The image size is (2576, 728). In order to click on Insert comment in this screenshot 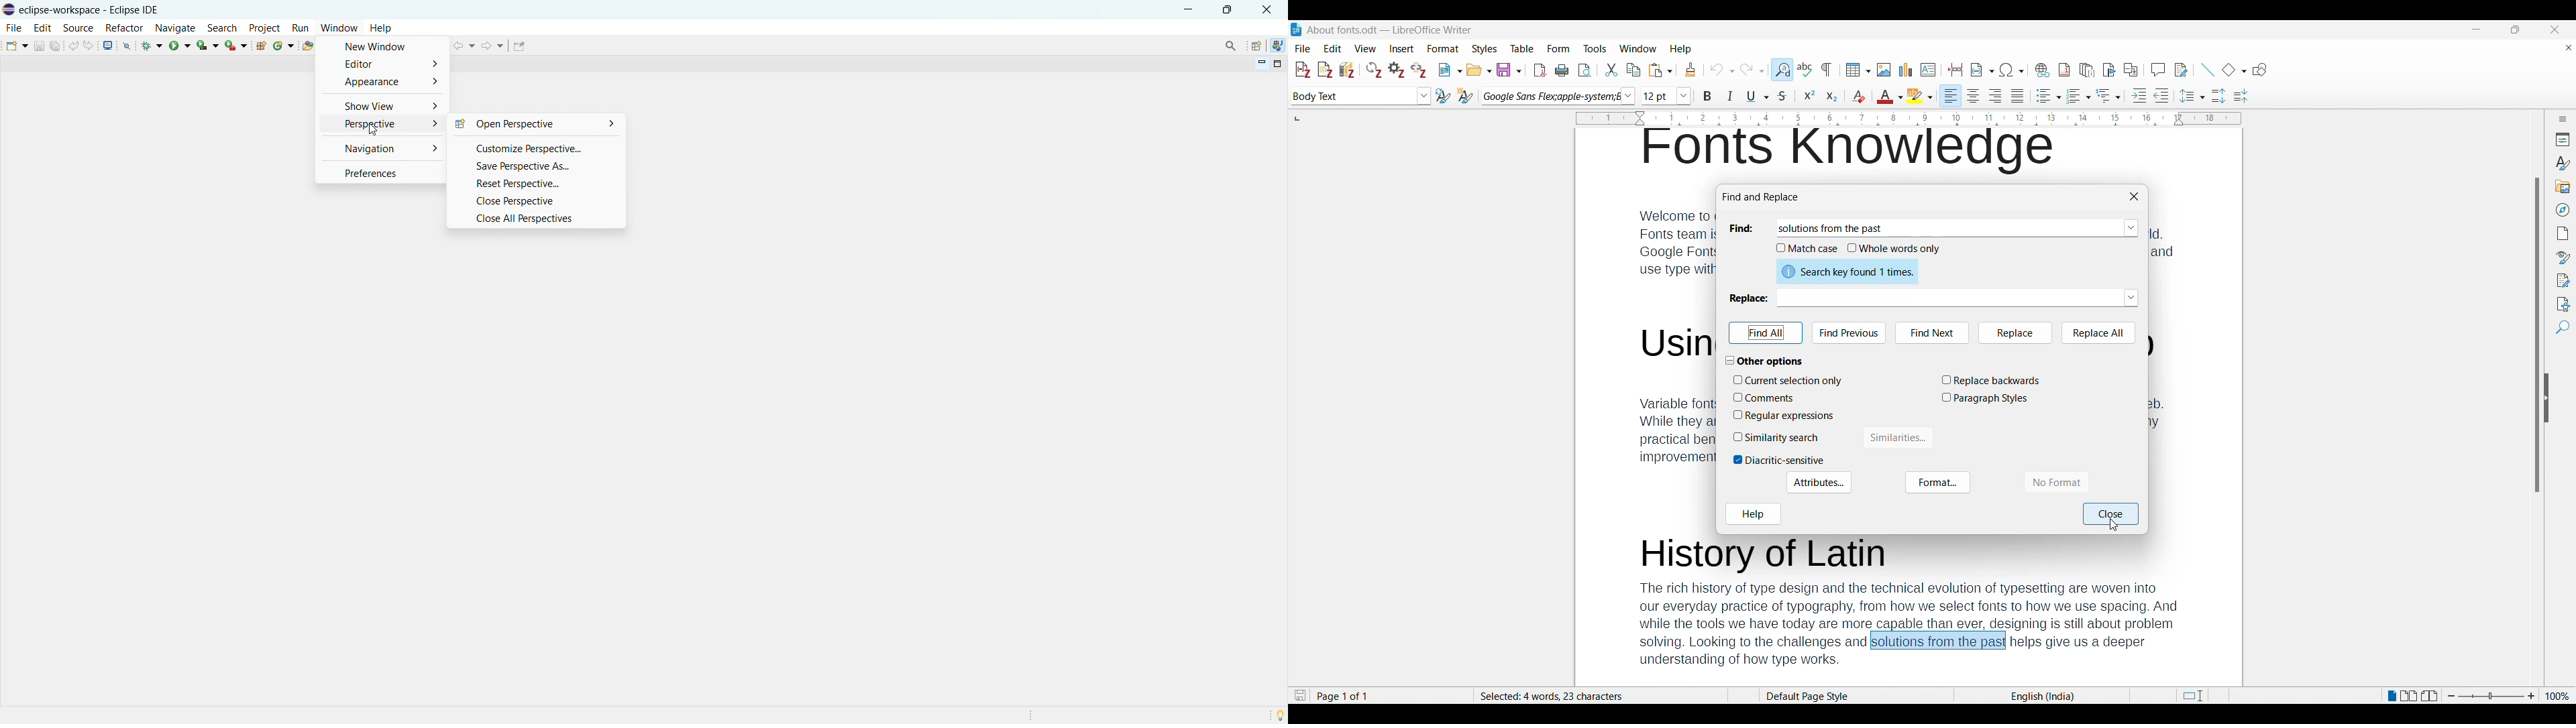, I will do `click(2158, 69)`.